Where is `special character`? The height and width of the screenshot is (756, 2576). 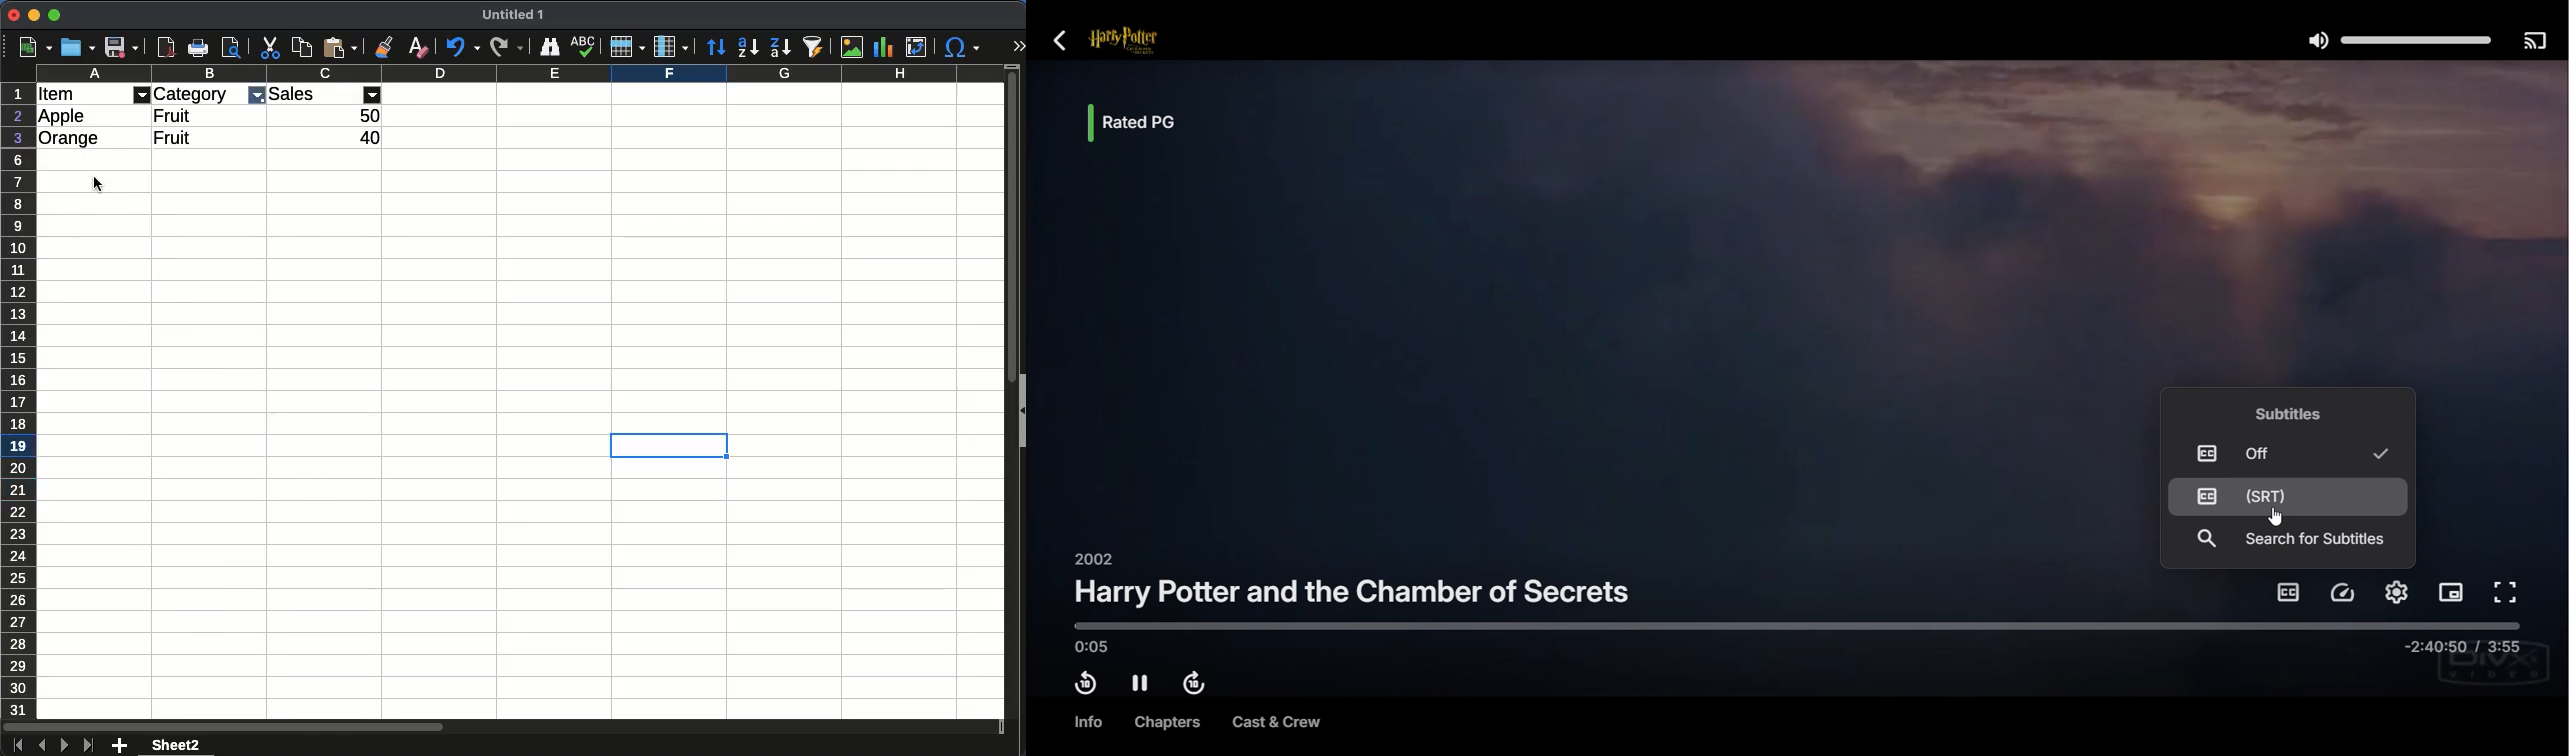
special character is located at coordinates (963, 49).